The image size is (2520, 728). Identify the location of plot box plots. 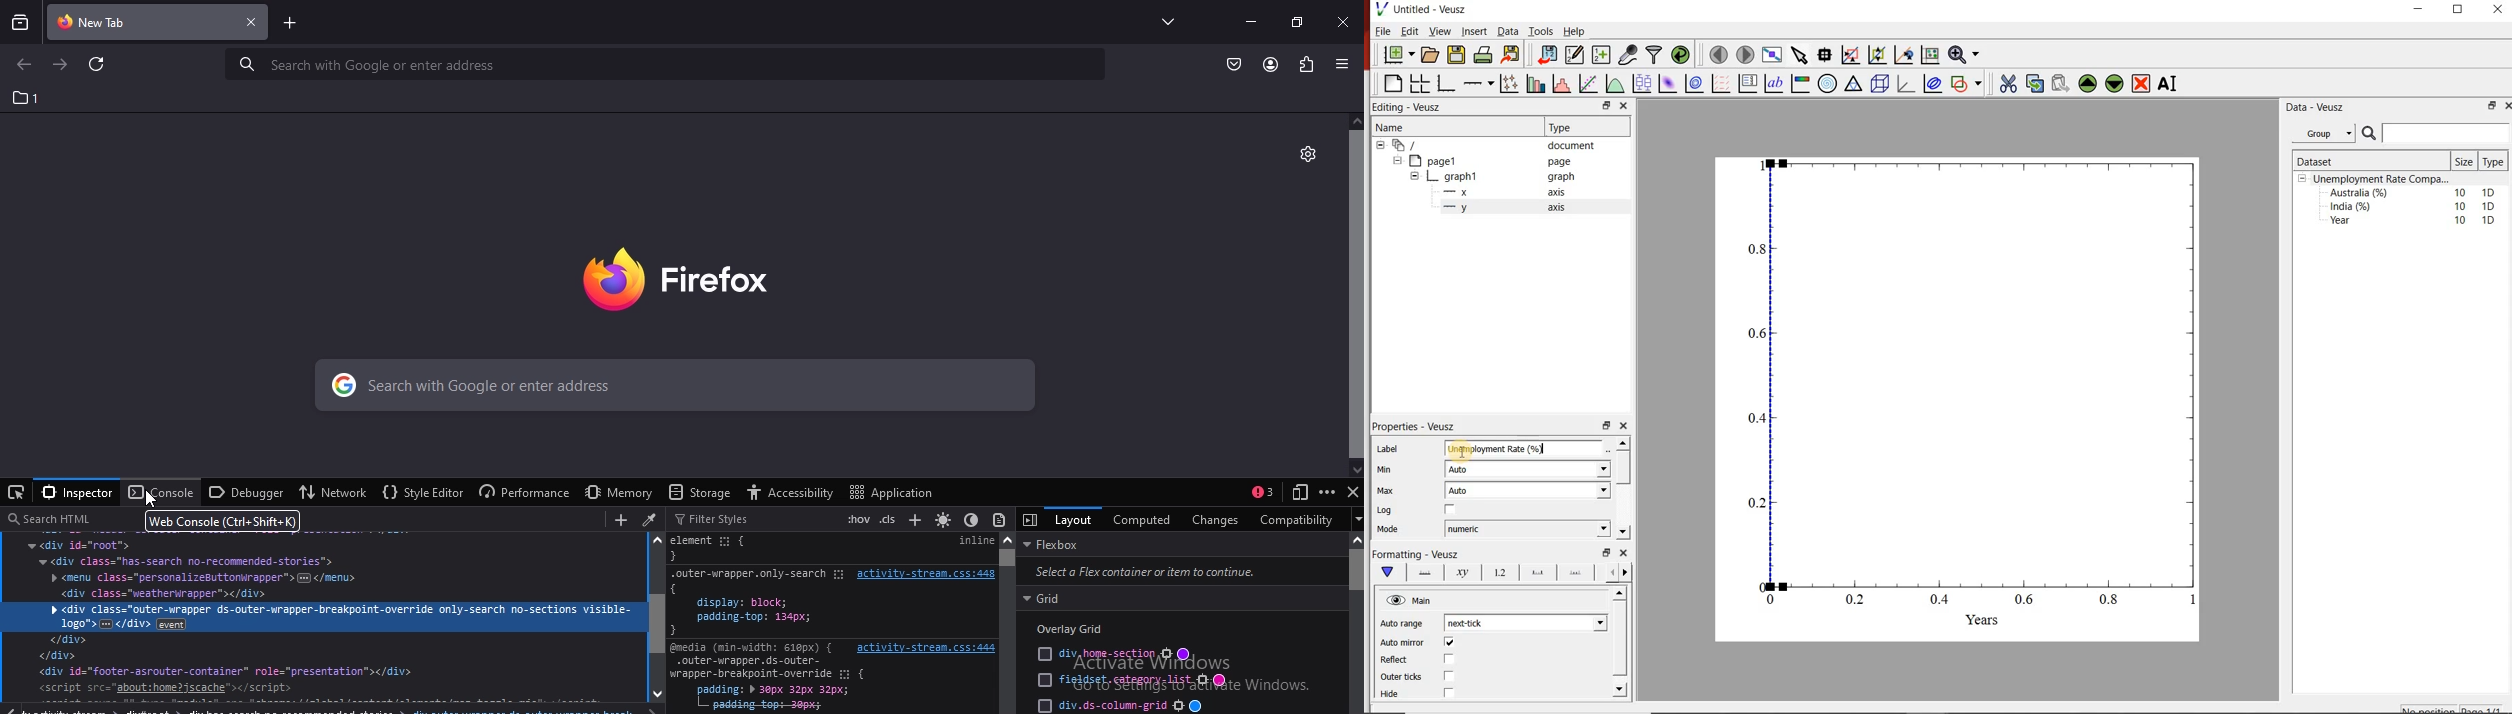
(1642, 83).